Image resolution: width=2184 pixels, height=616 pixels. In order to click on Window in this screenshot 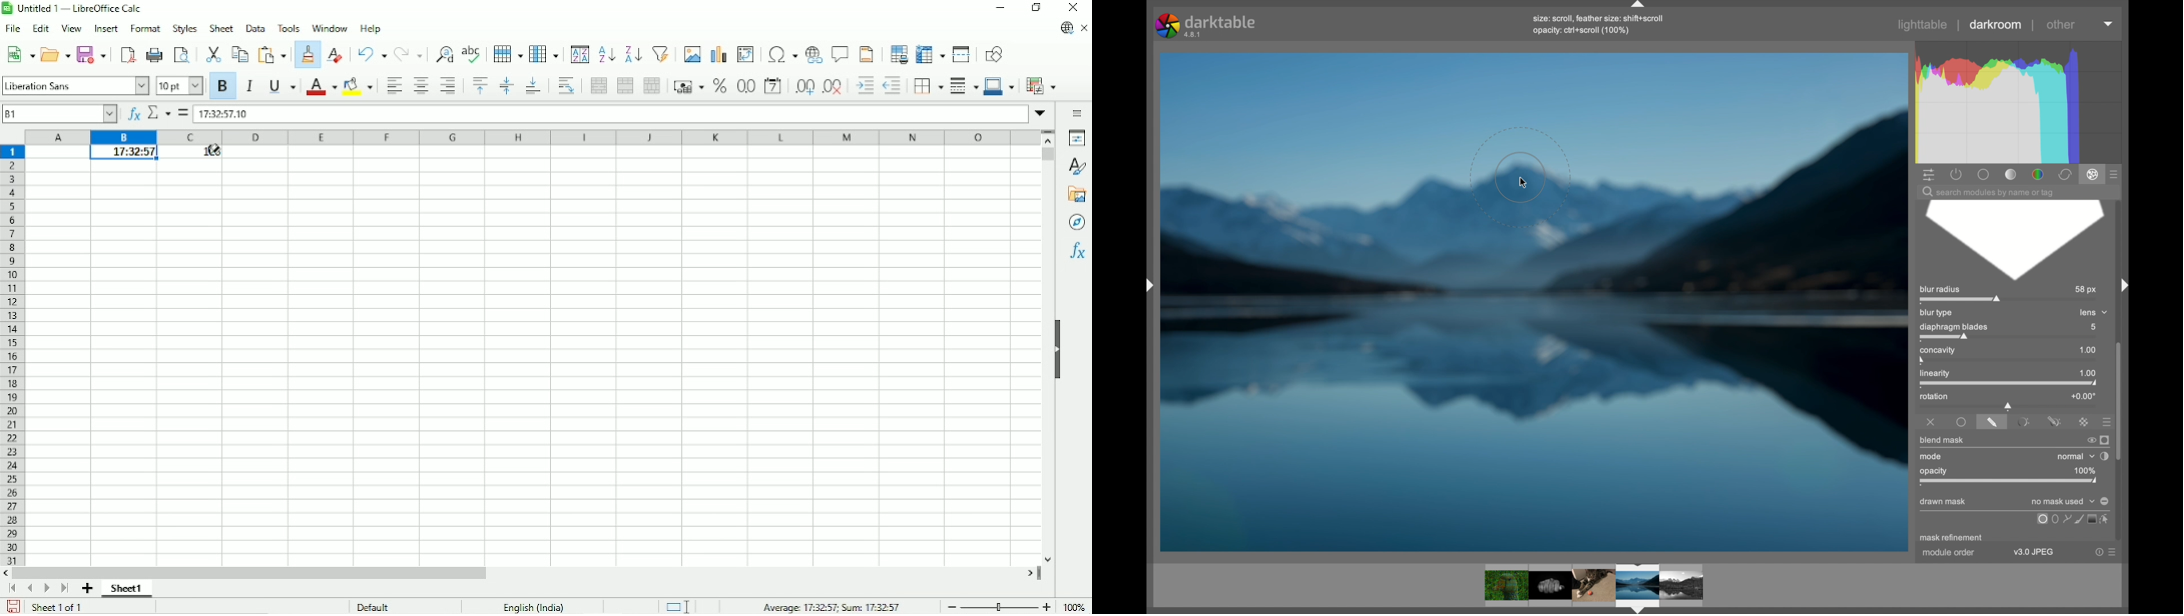, I will do `click(328, 28)`.